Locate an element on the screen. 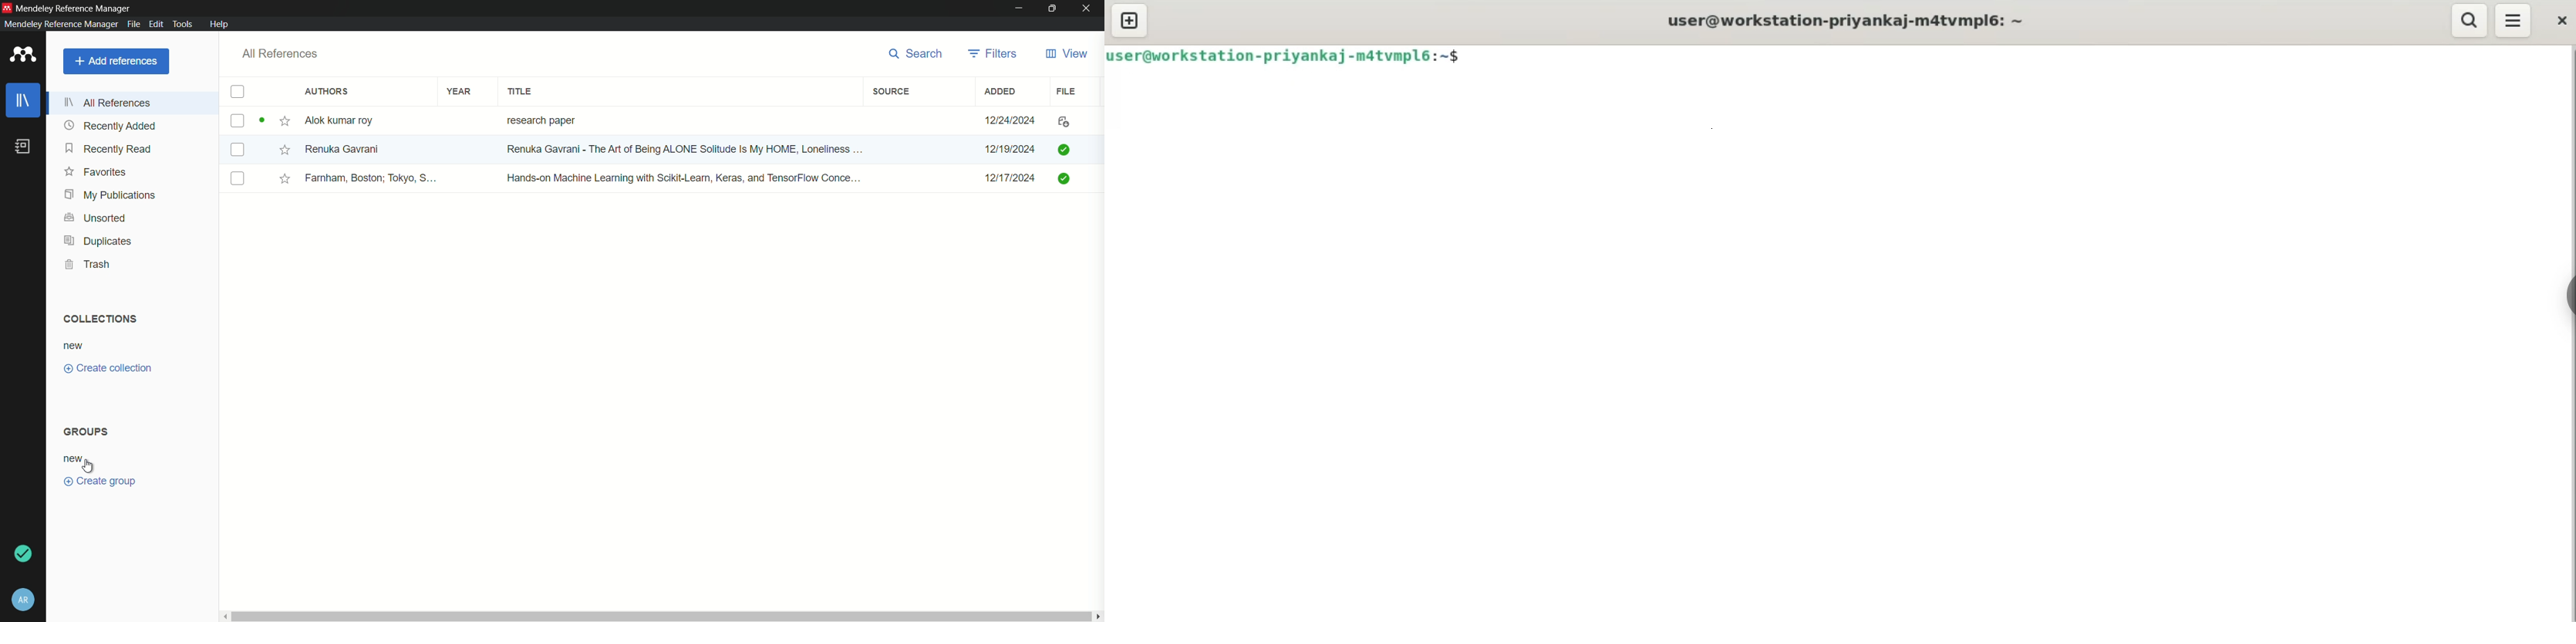  authors is located at coordinates (327, 92).